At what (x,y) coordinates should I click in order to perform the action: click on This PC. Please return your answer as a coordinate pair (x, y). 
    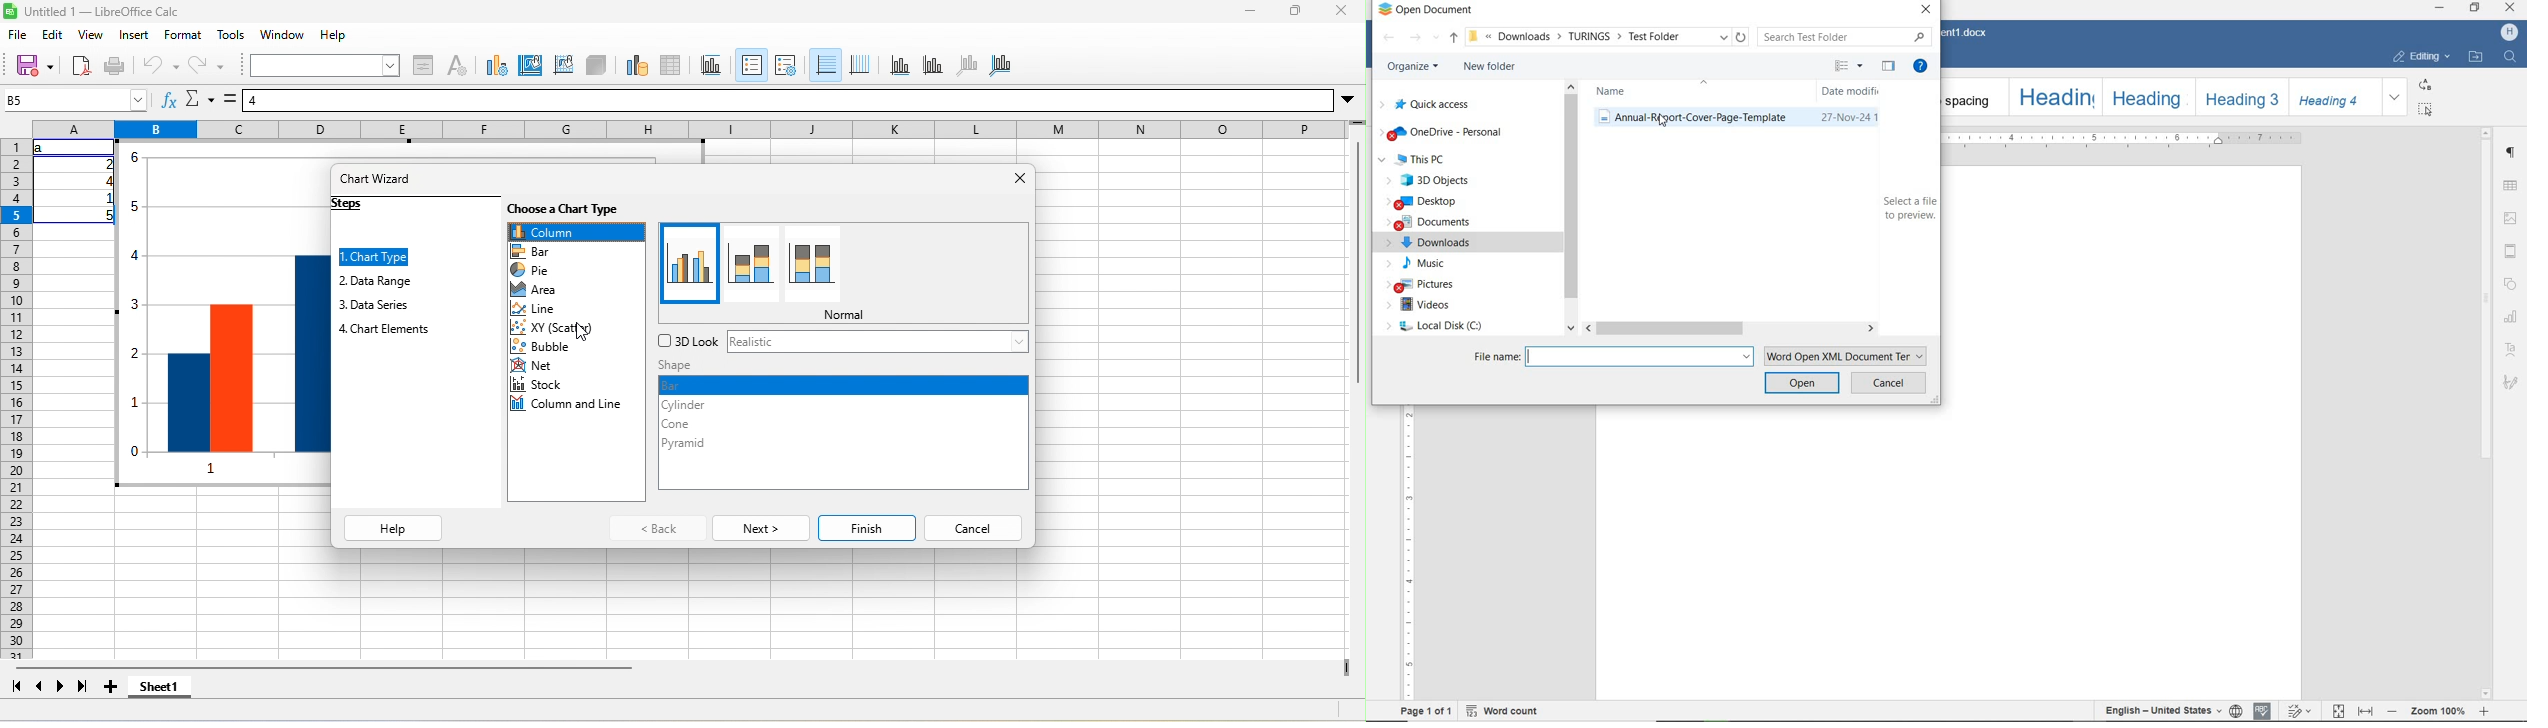
    Looking at the image, I should click on (1431, 160).